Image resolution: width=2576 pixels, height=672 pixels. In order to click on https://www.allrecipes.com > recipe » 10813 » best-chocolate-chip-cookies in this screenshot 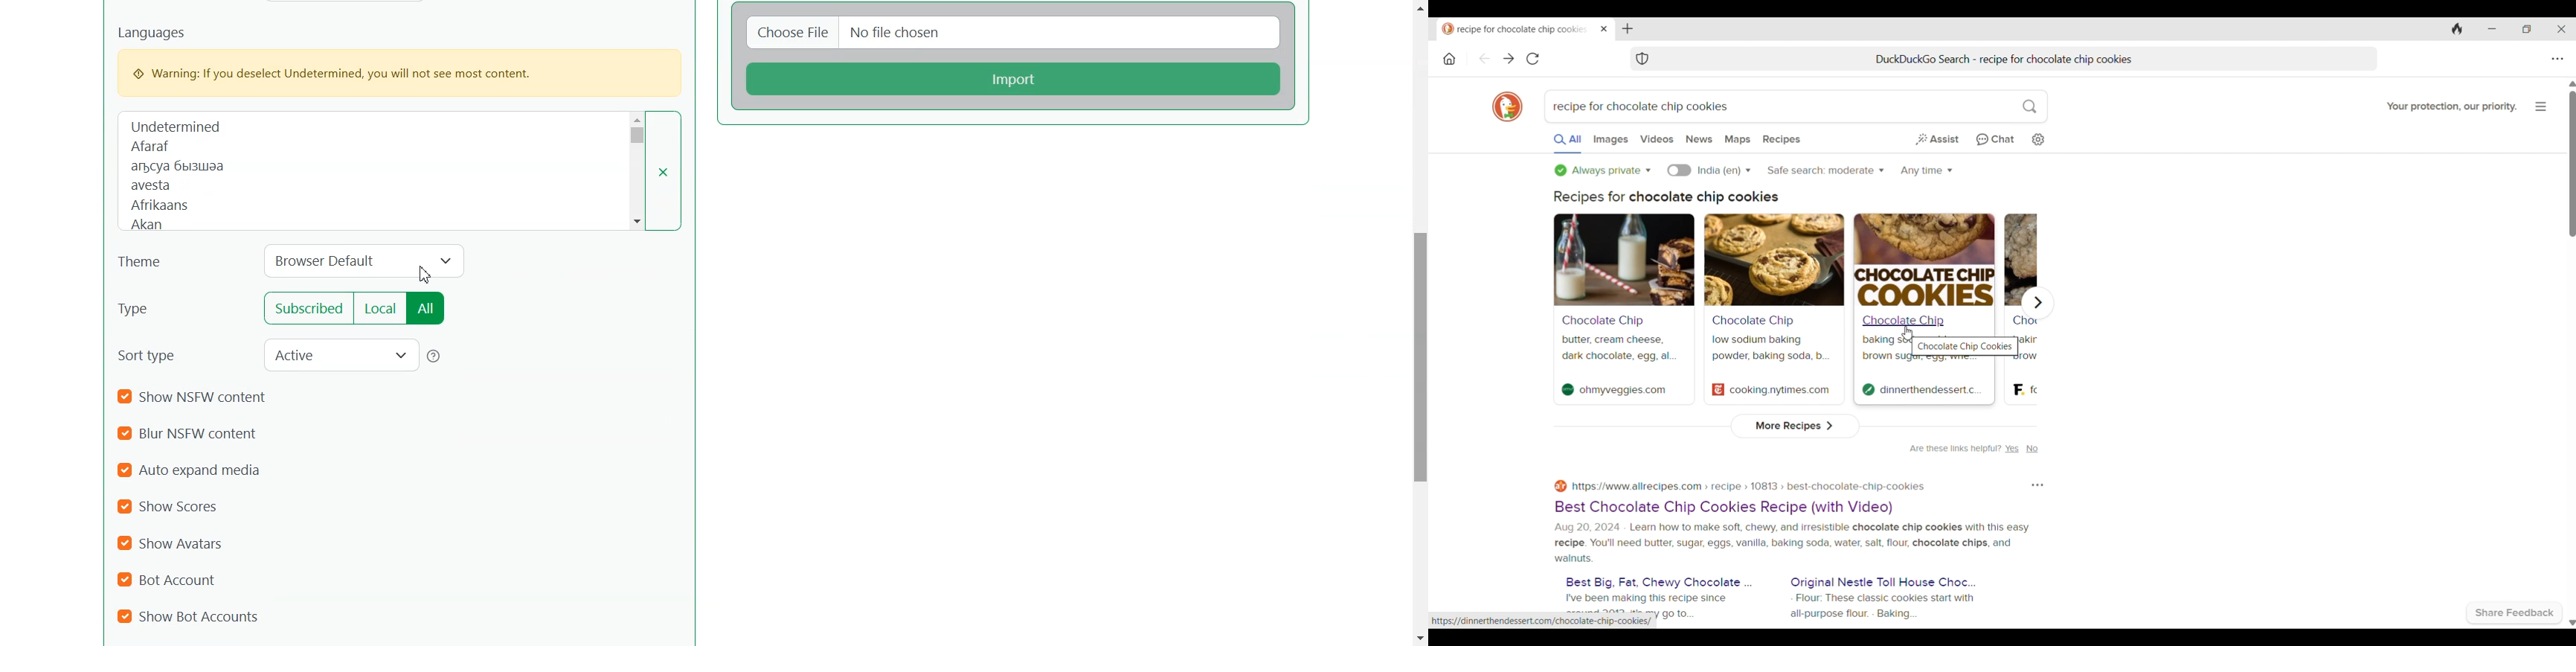, I will do `click(1749, 487)`.